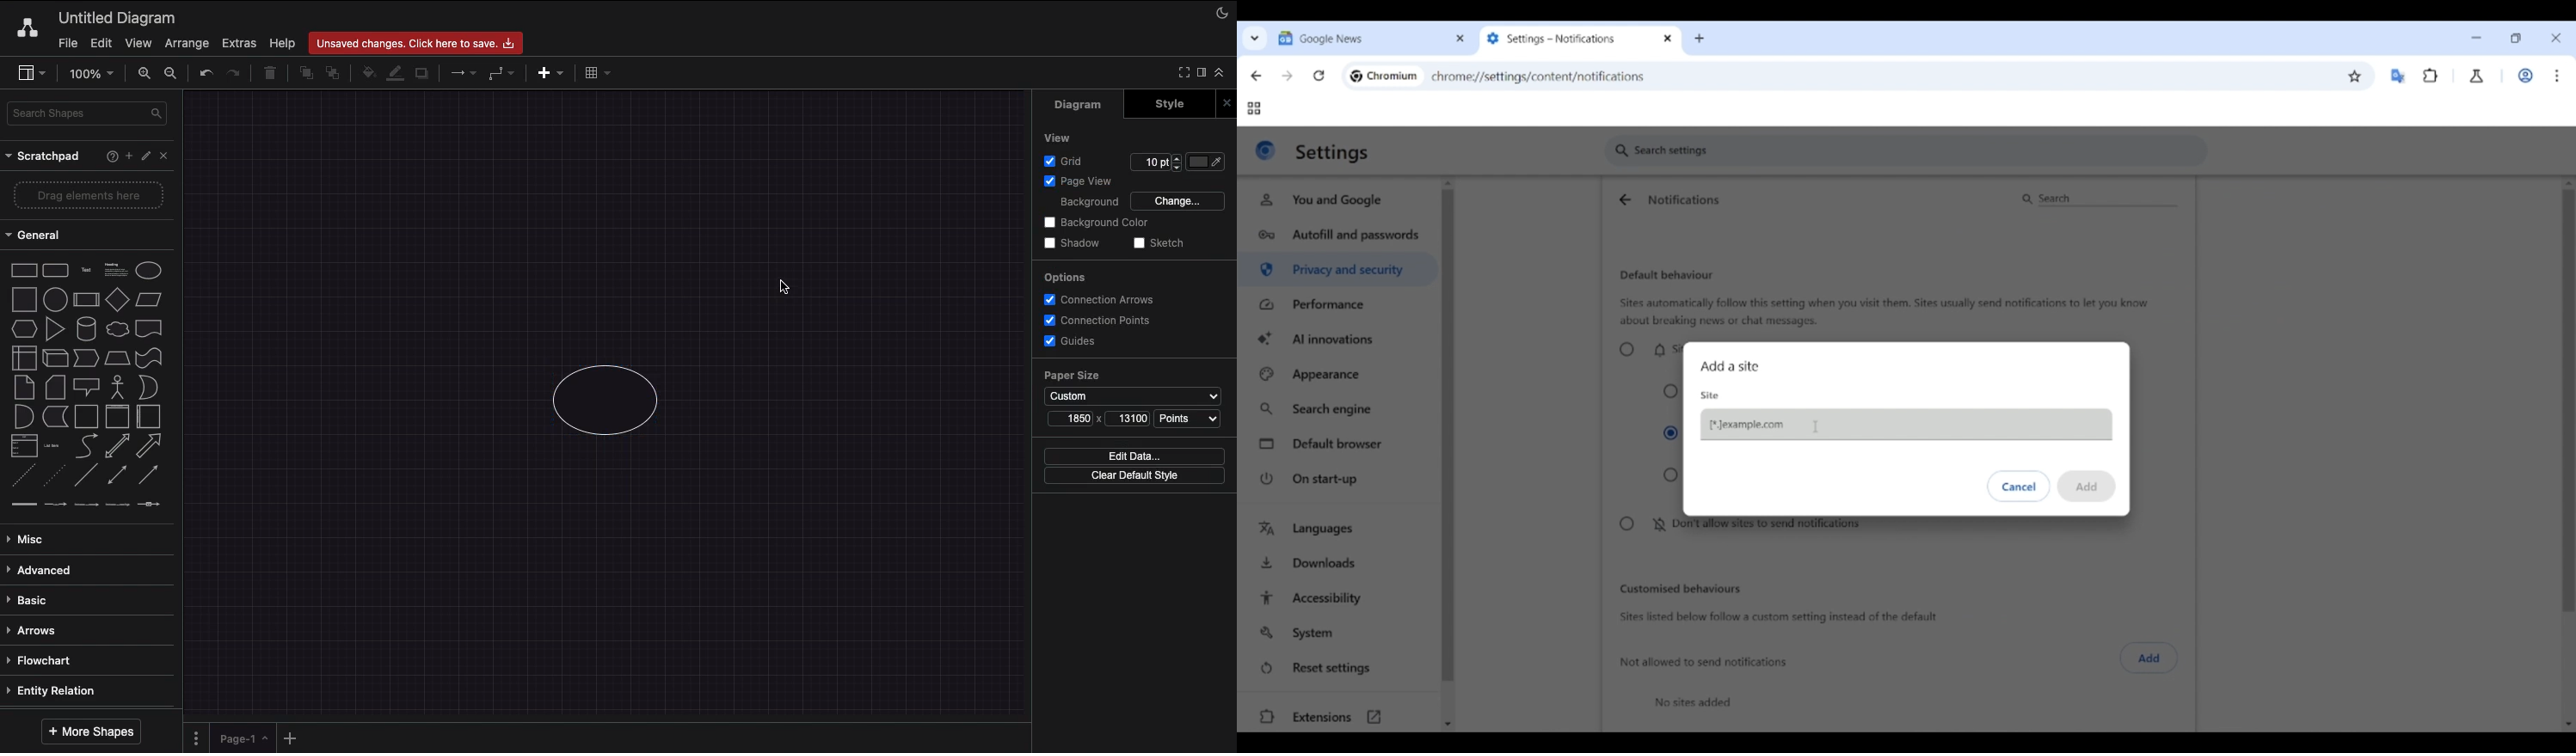  What do you see at coordinates (169, 155) in the screenshot?
I see `Close` at bounding box center [169, 155].